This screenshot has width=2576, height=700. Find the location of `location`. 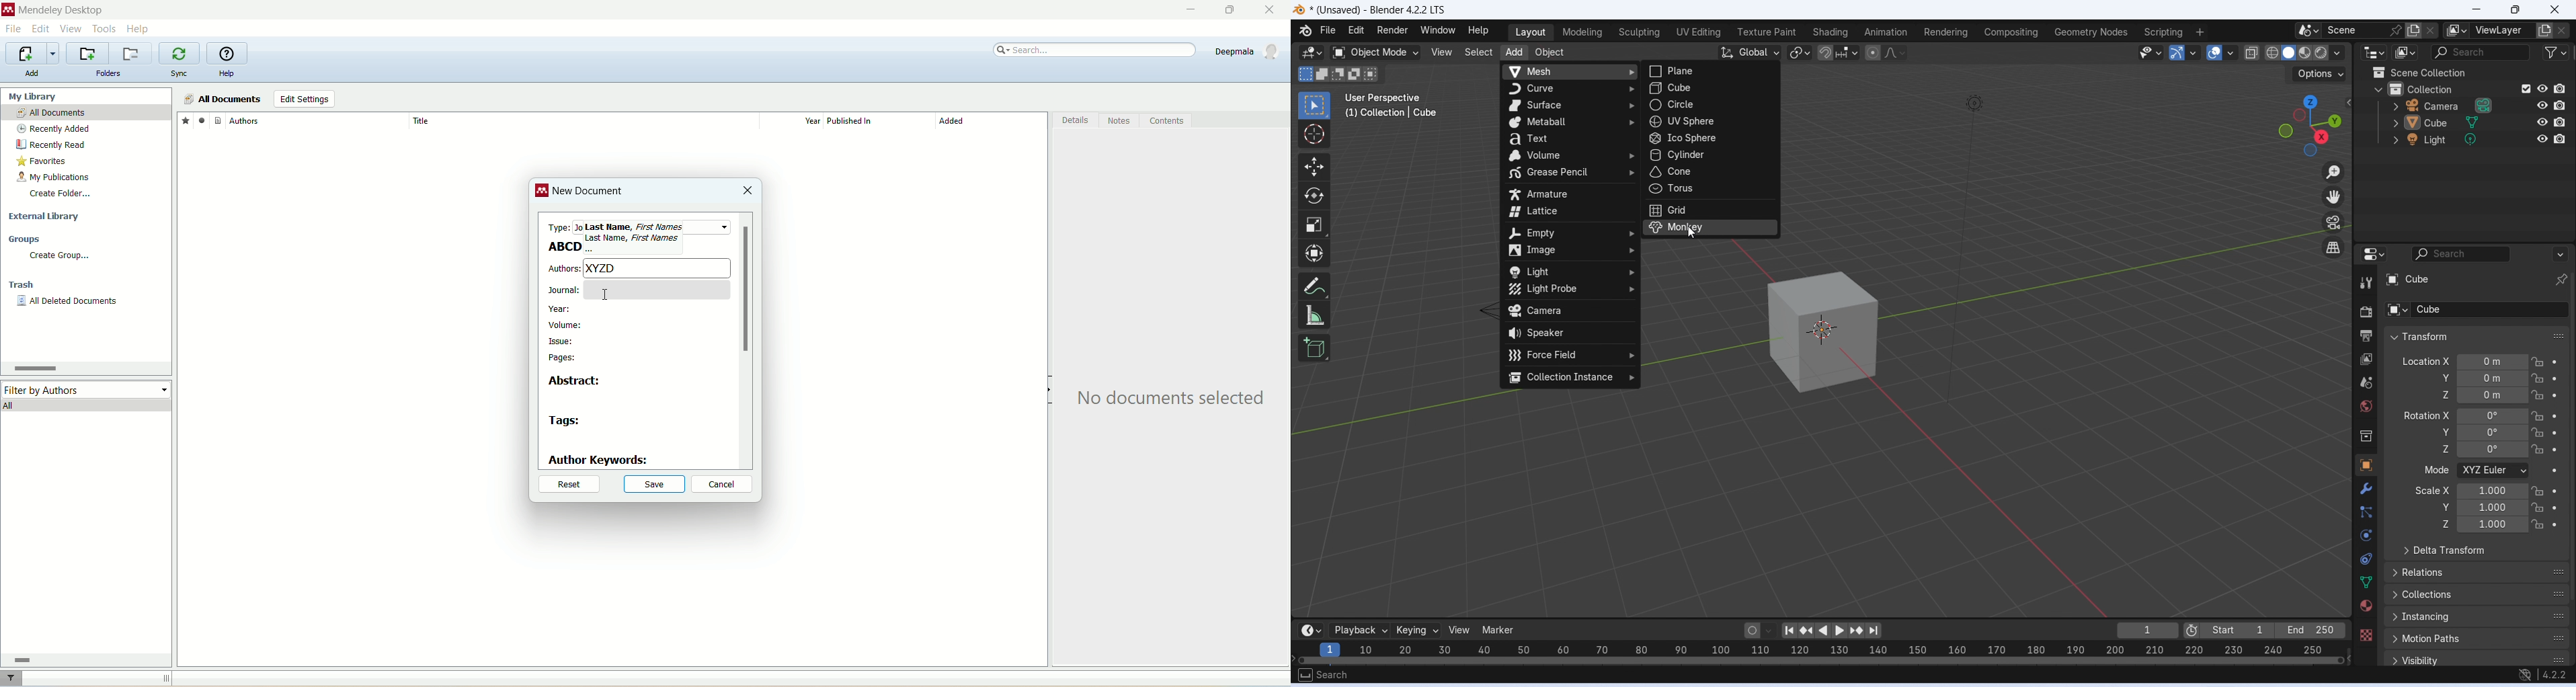

location is located at coordinates (2494, 362).